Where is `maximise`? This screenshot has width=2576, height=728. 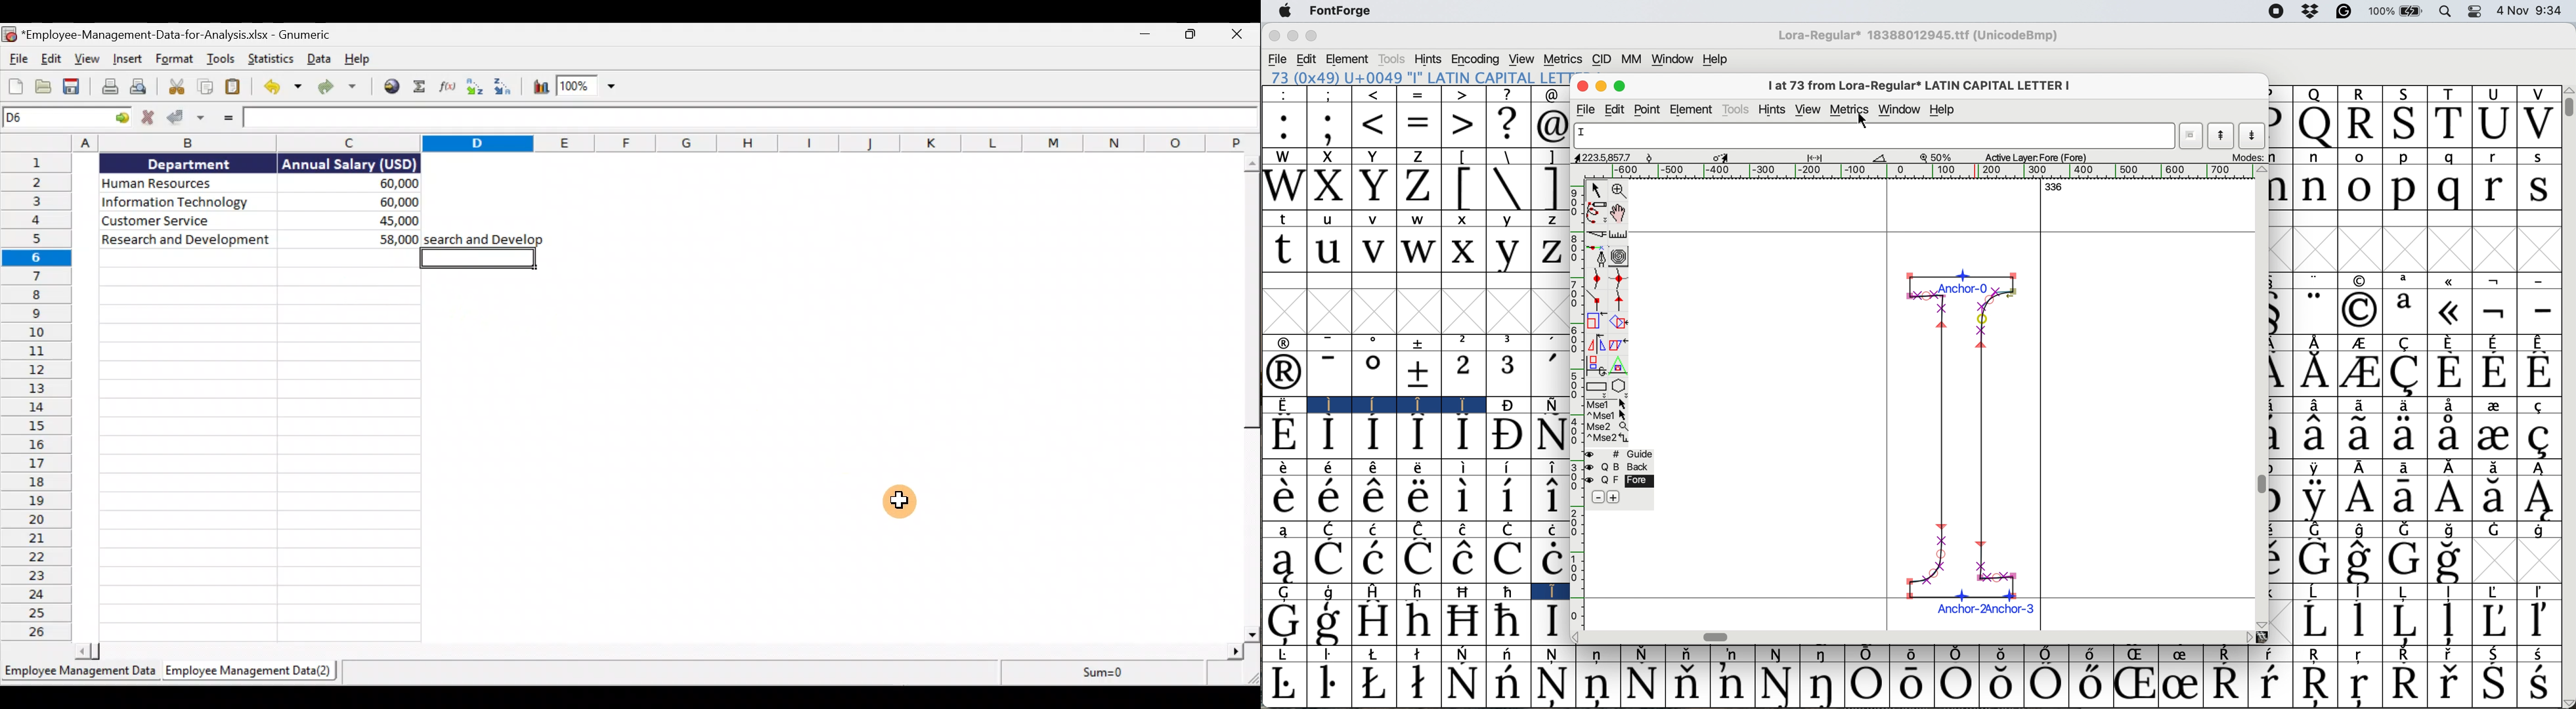
maximise is located at coordinates (1619, 85).